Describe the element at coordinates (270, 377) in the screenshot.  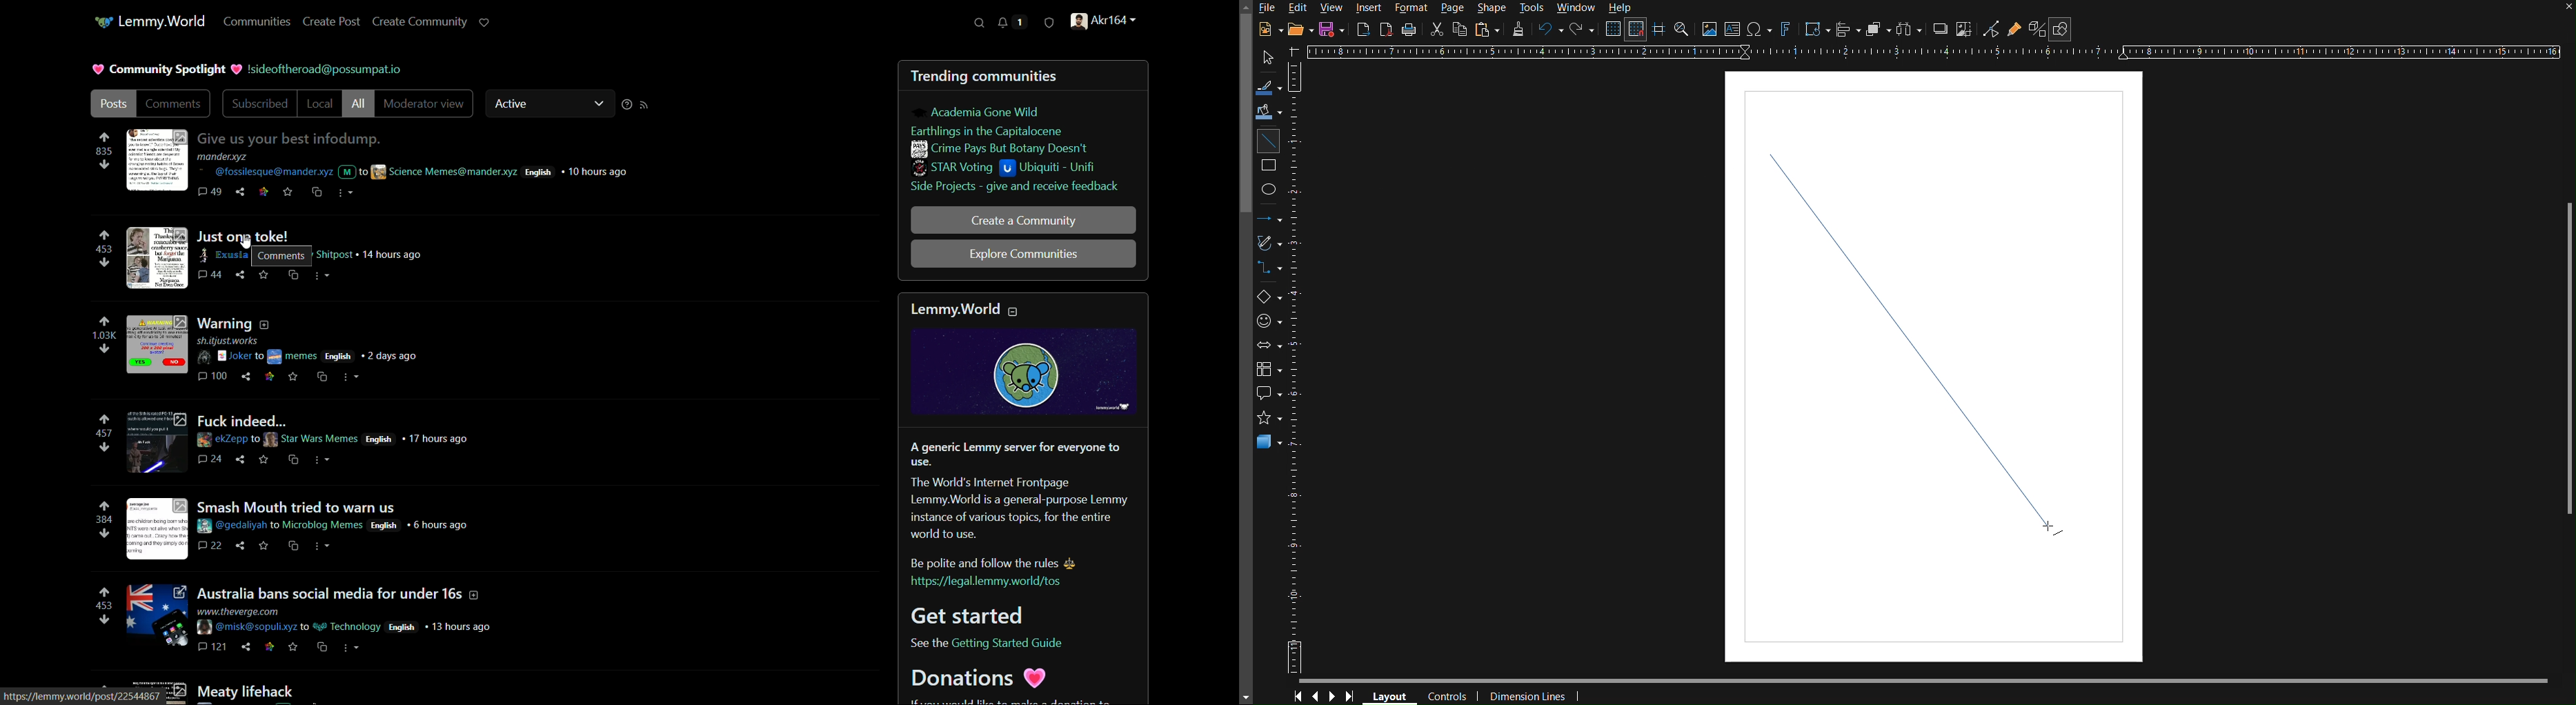
I see `link` at that location.